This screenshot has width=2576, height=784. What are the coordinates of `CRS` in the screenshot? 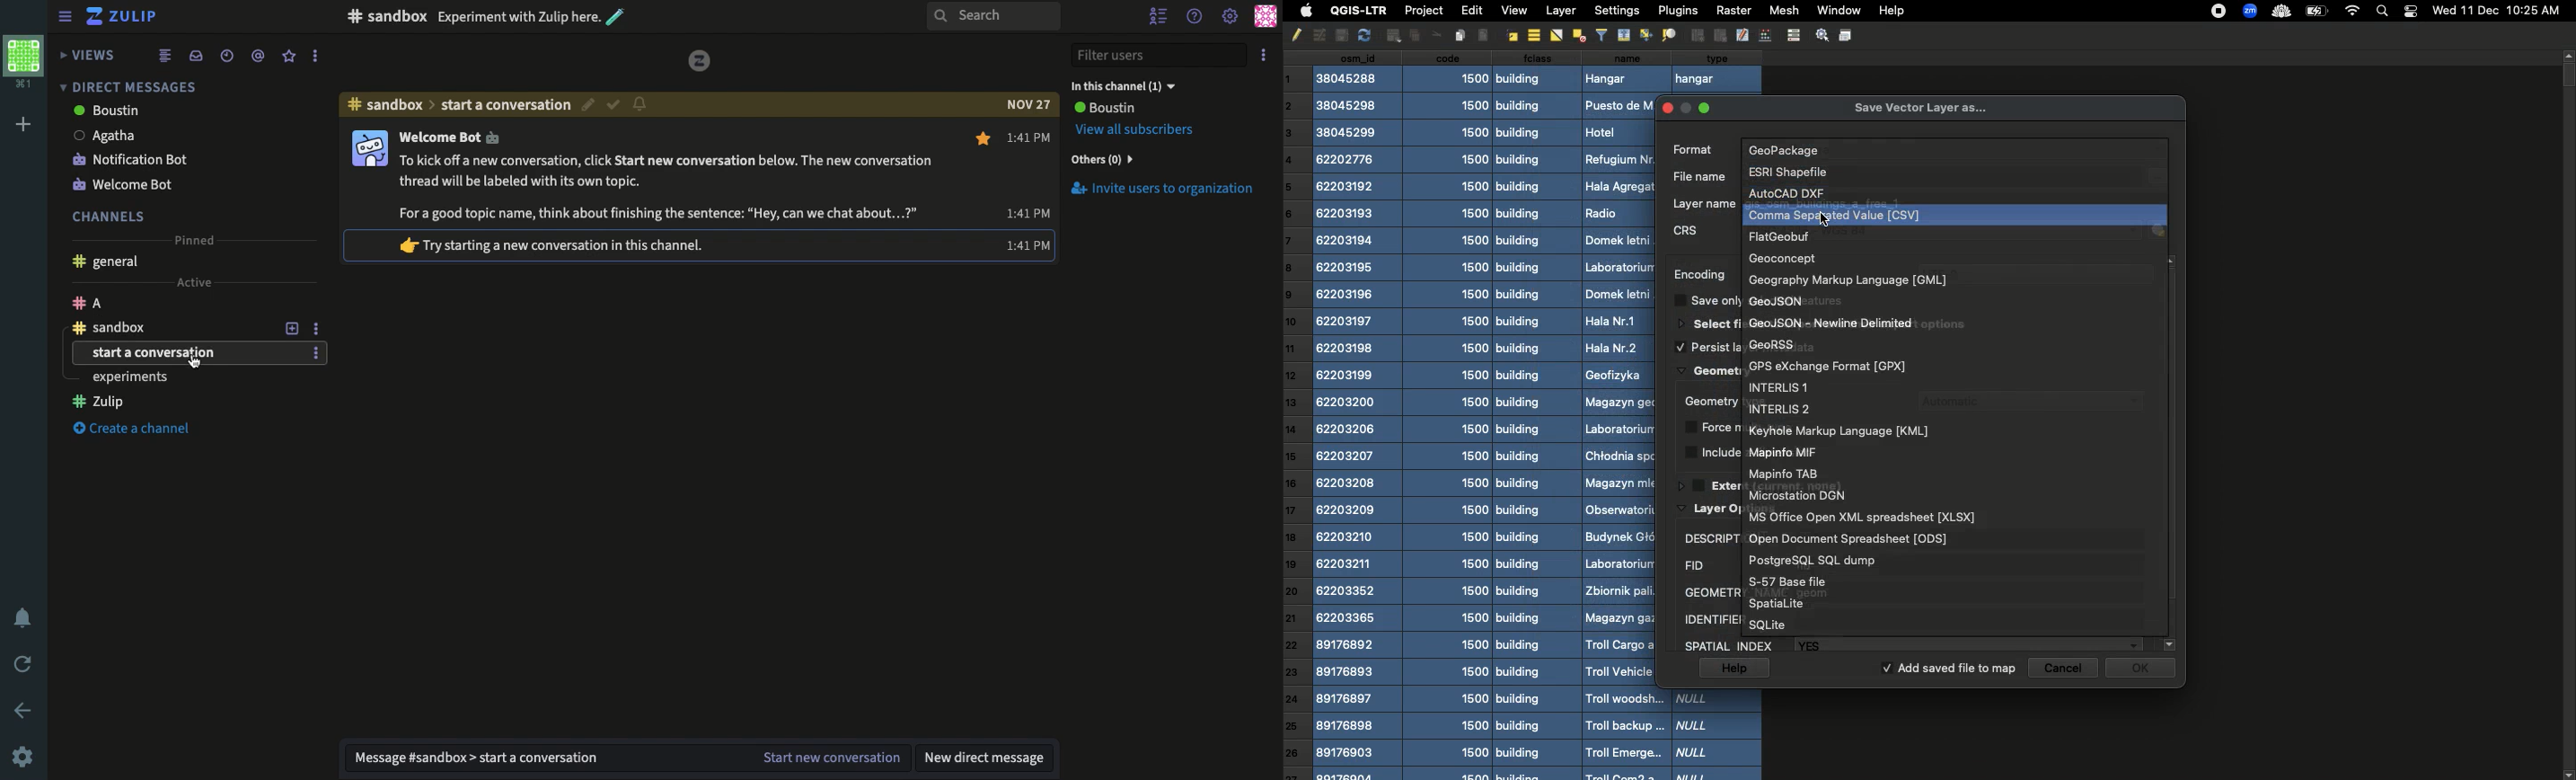 It's located at (1686, 230).